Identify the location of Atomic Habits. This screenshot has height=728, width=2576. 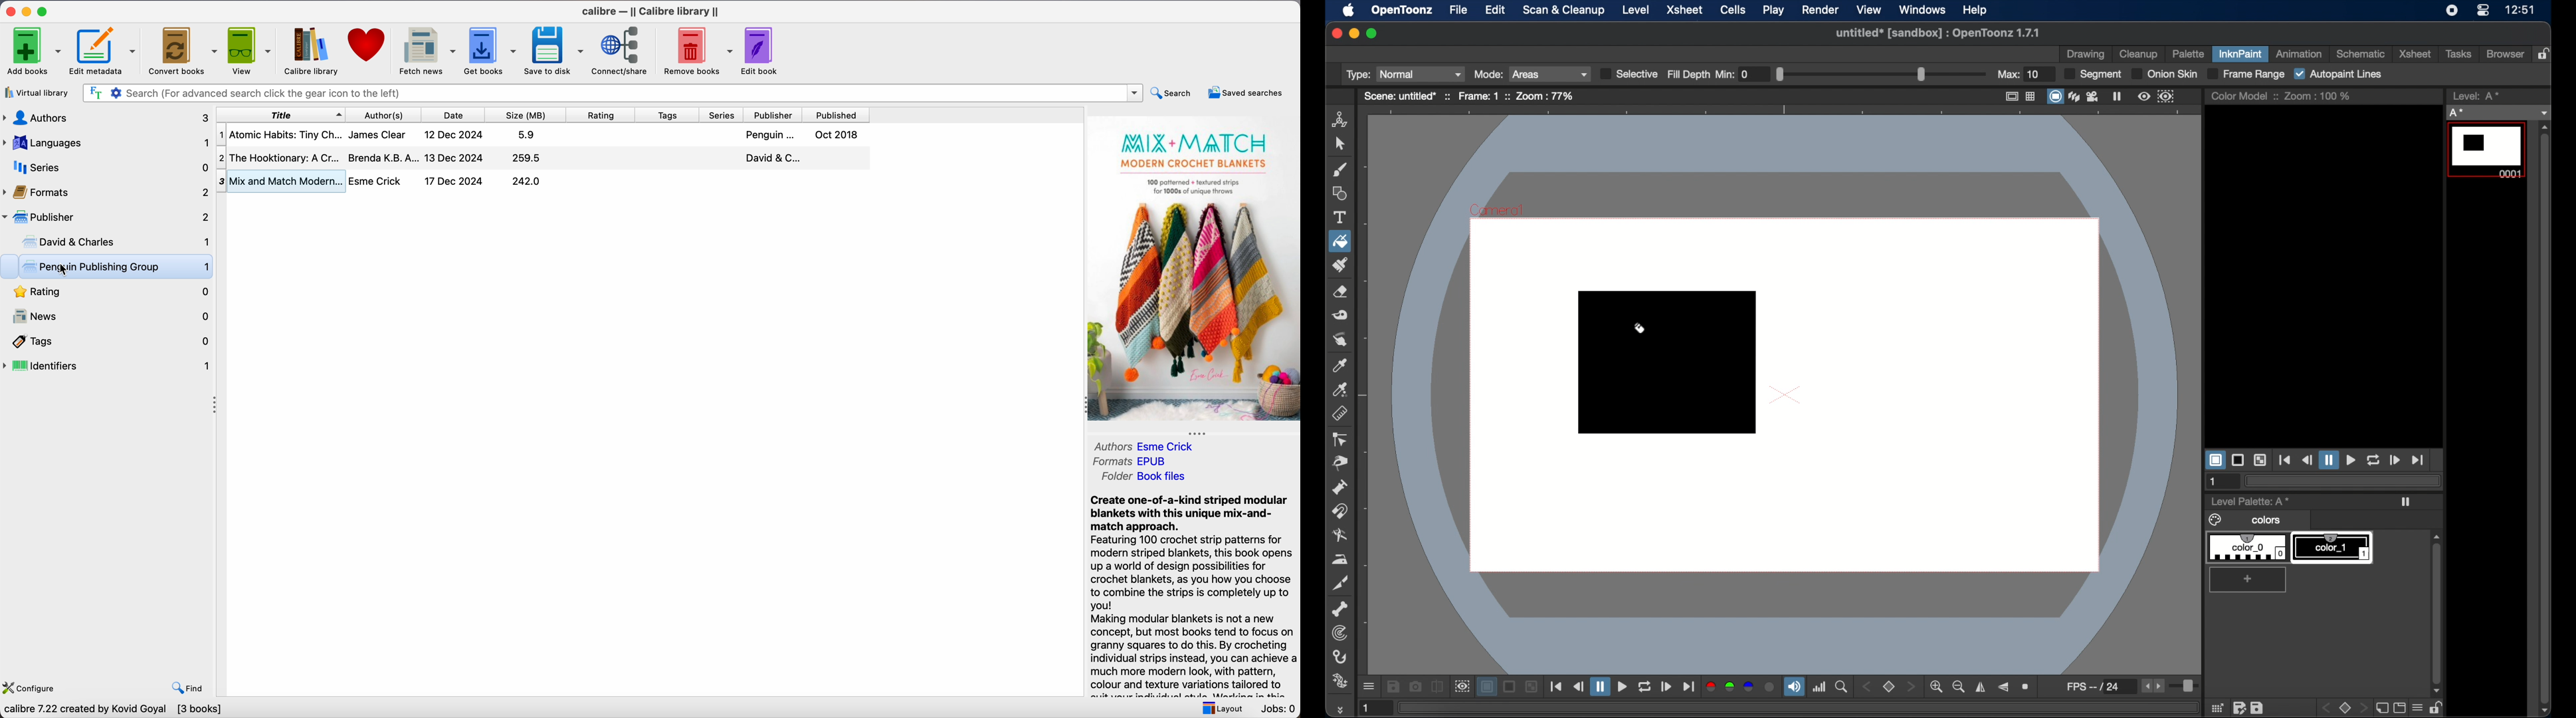
(544, 134).